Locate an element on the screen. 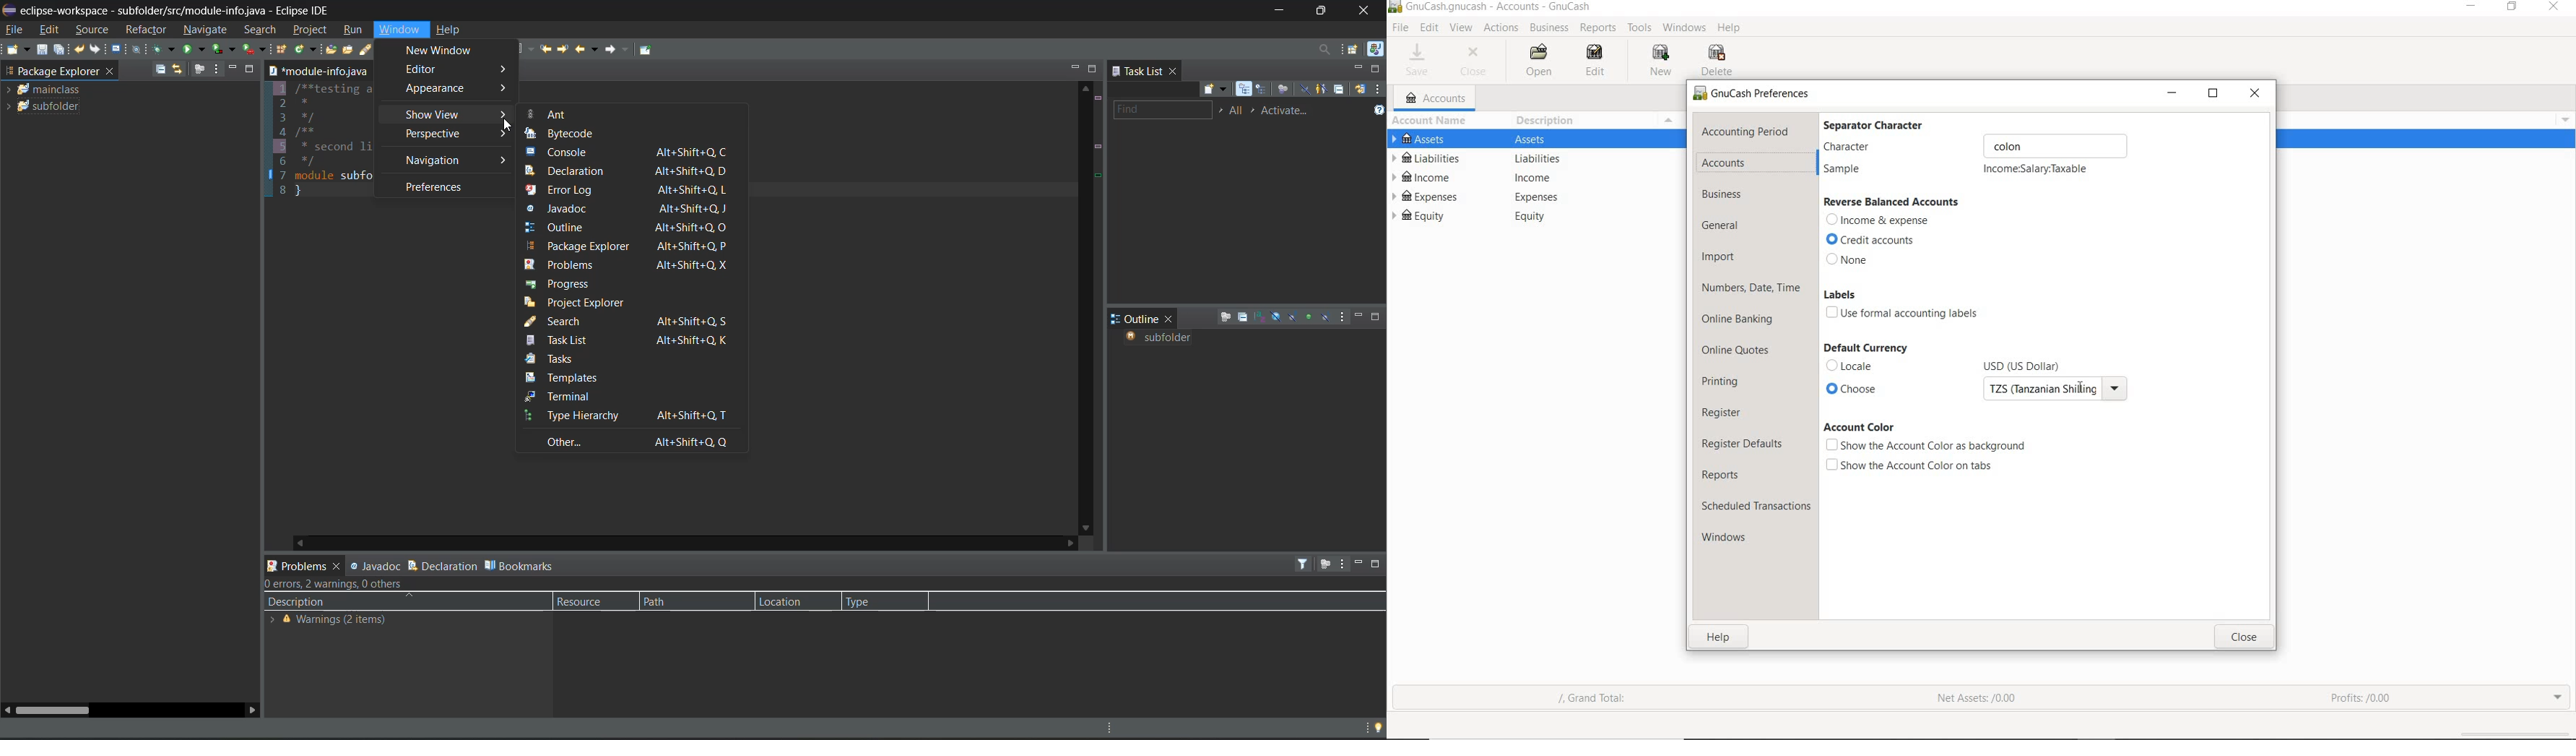 The height and width of the screenshot is (756, 2576). terminal is located at coordinates (616, 395).